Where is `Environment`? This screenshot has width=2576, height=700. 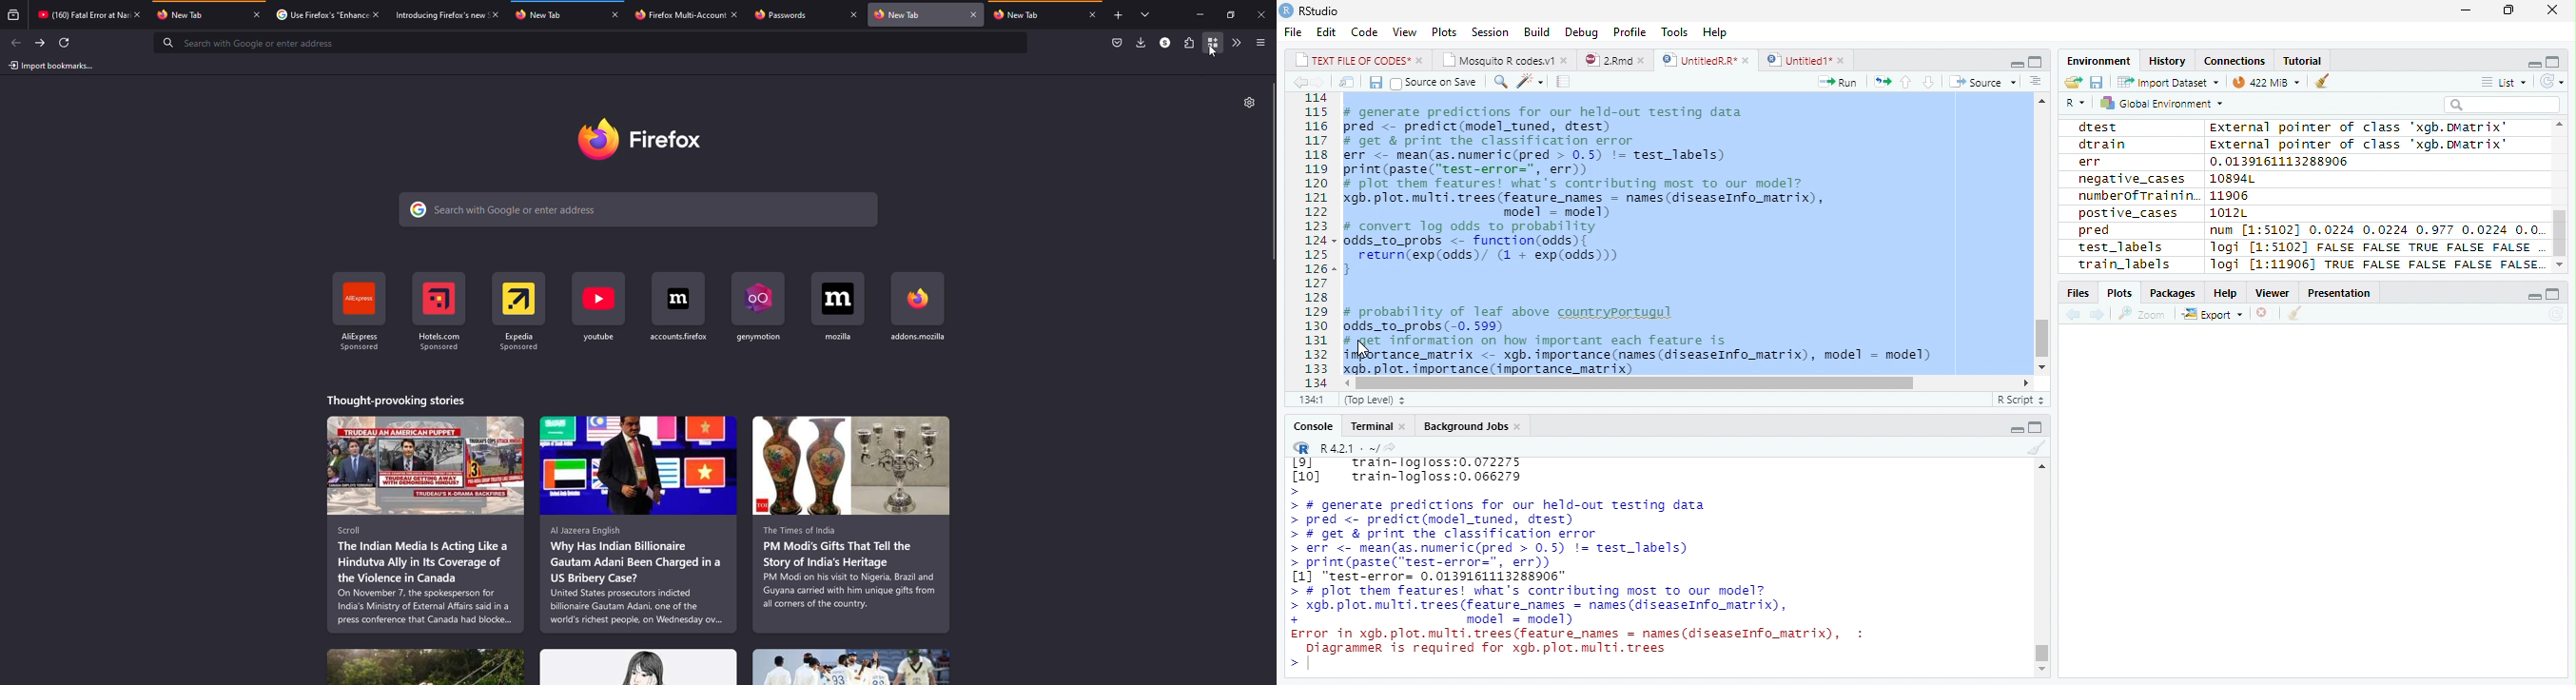 Environment is located at coordinates (2094, 60).